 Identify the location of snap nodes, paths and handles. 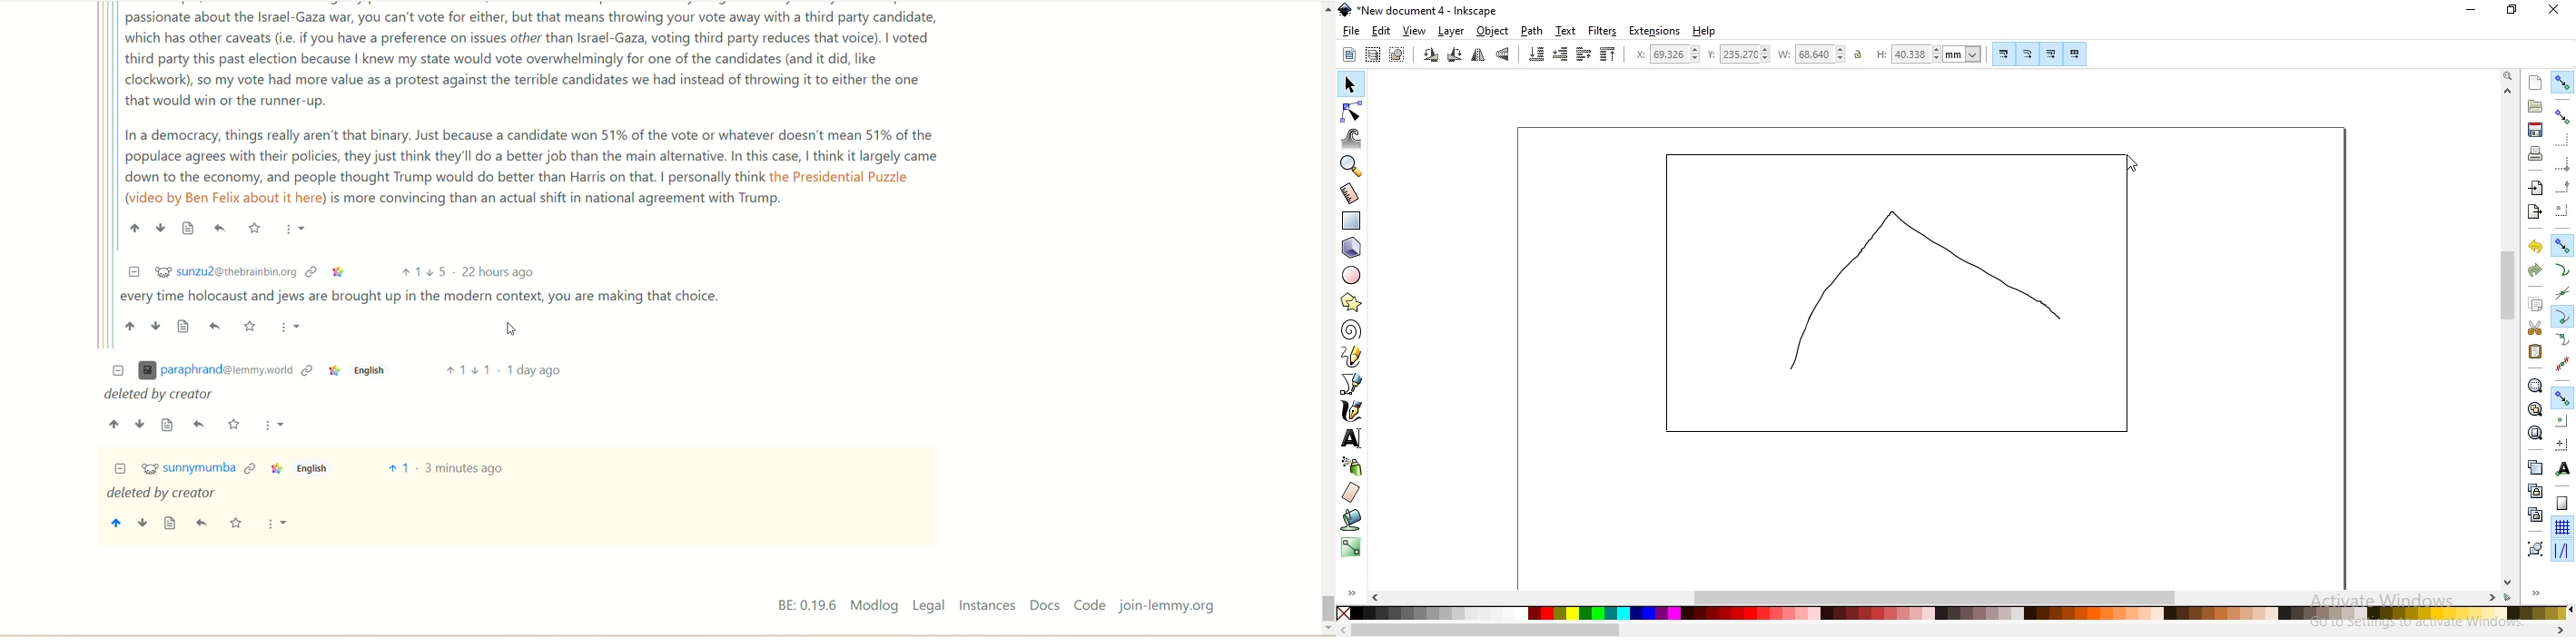
(2561, 244).